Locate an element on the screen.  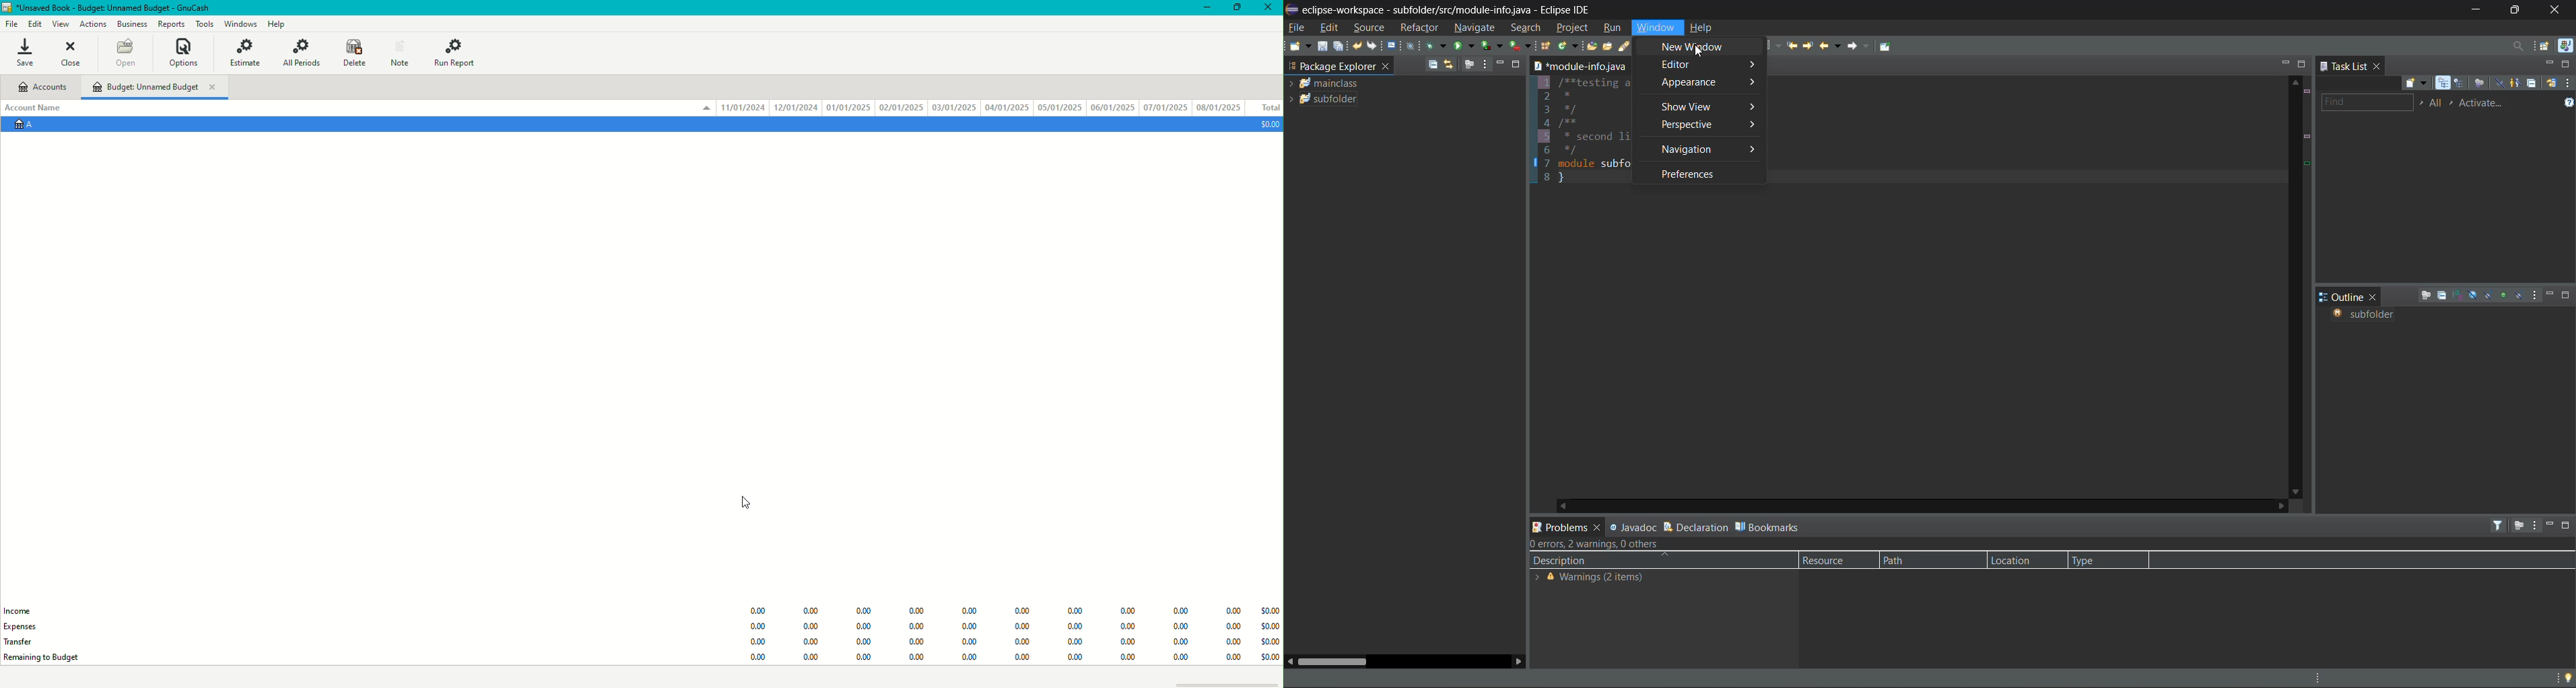
Accounts is located at coordinates (44, 88).